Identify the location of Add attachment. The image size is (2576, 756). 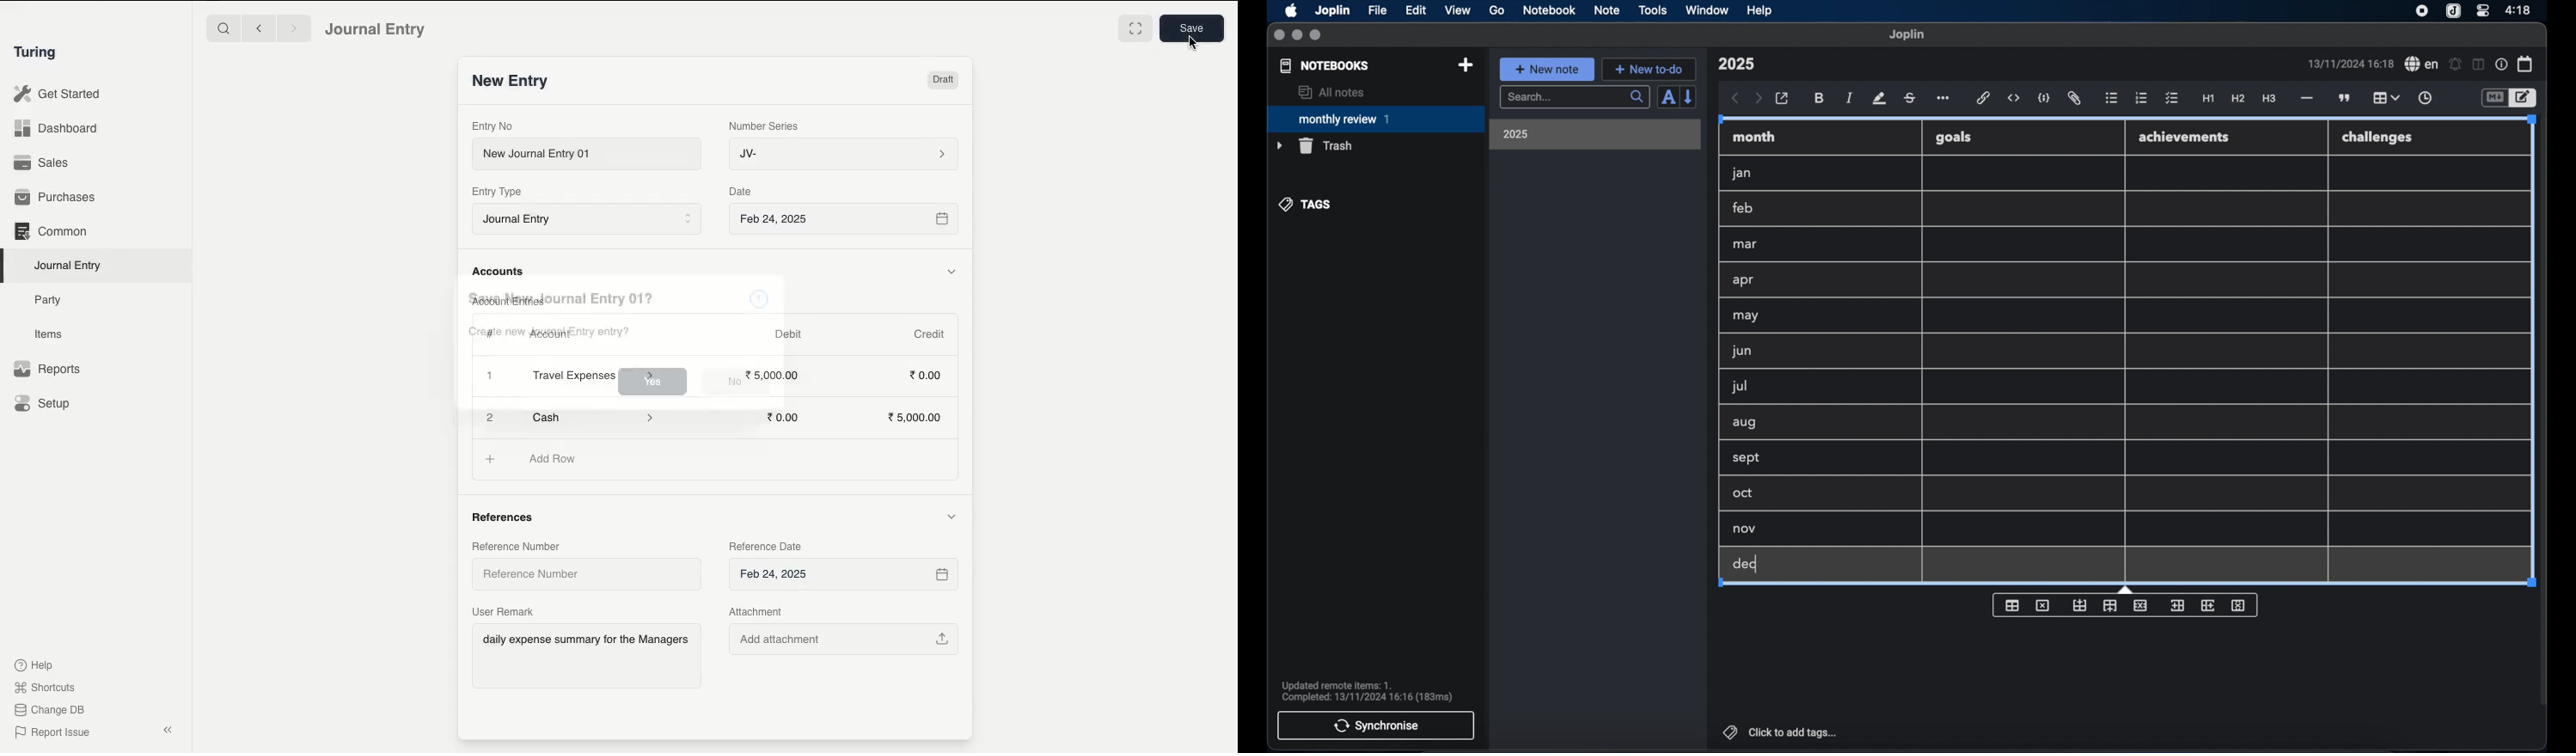
(845, 636).